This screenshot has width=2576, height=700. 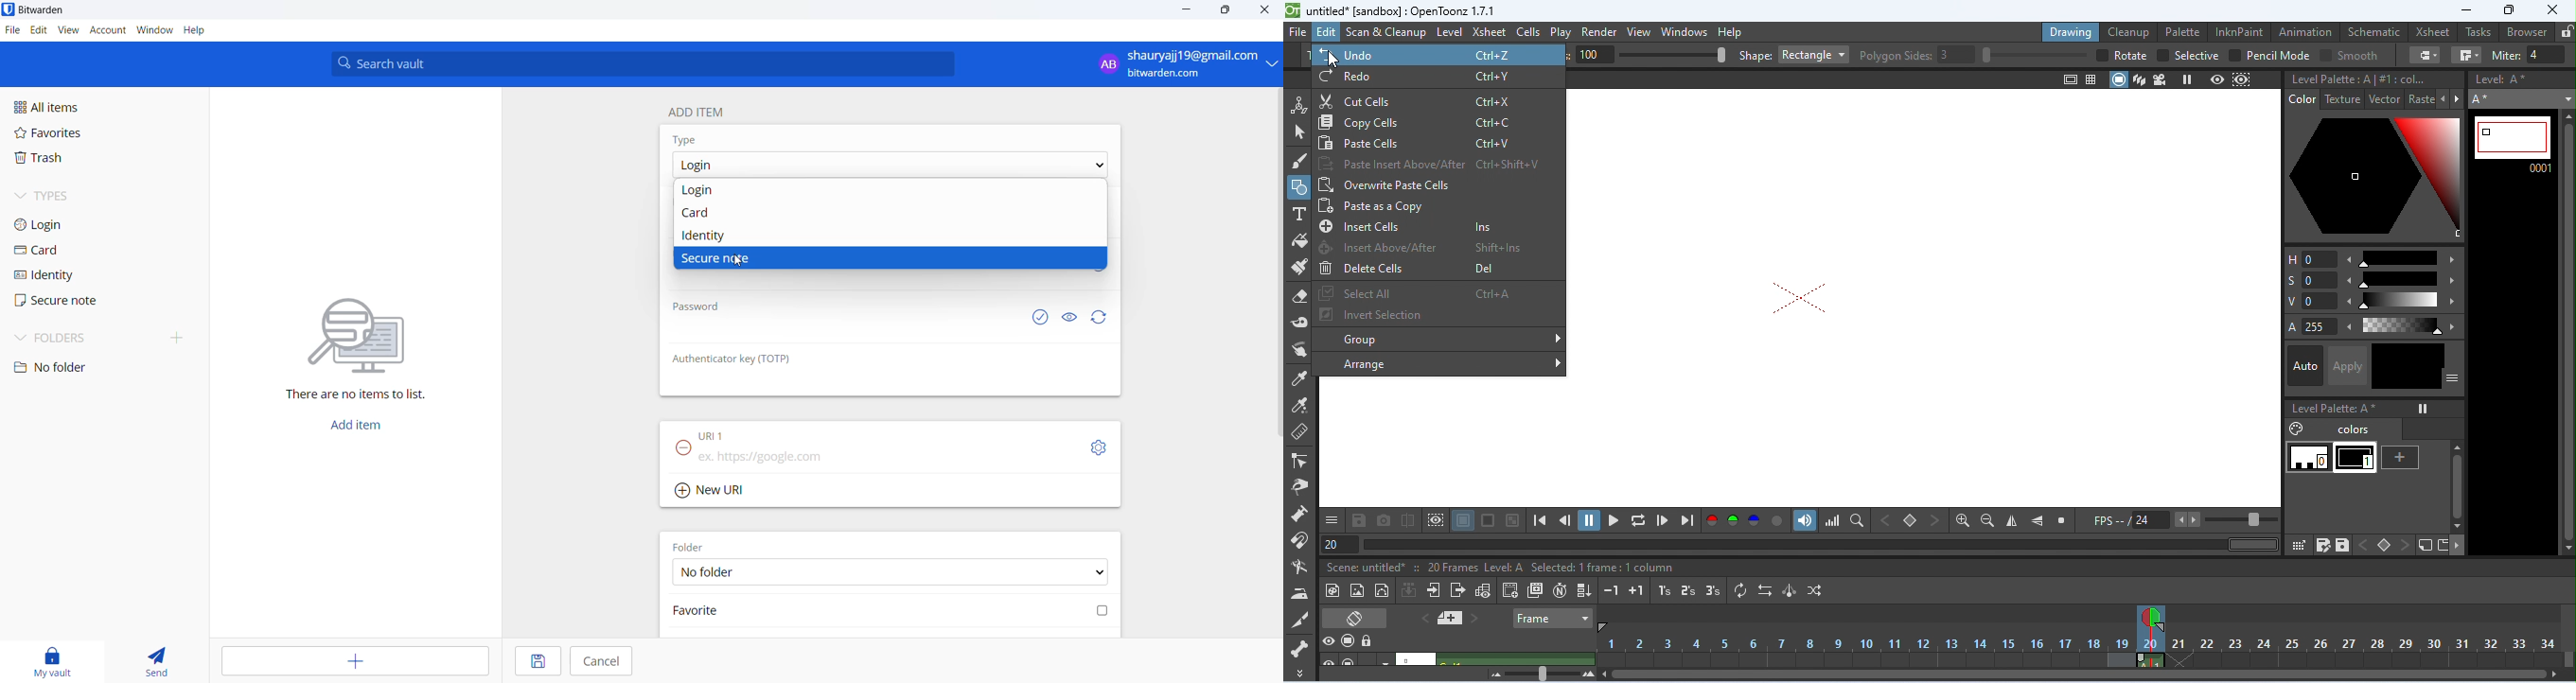 What do you see at coordinates (1349, 640) in the screenshot?
I see `camera stand visibility` at bounding box center [1349, 640].